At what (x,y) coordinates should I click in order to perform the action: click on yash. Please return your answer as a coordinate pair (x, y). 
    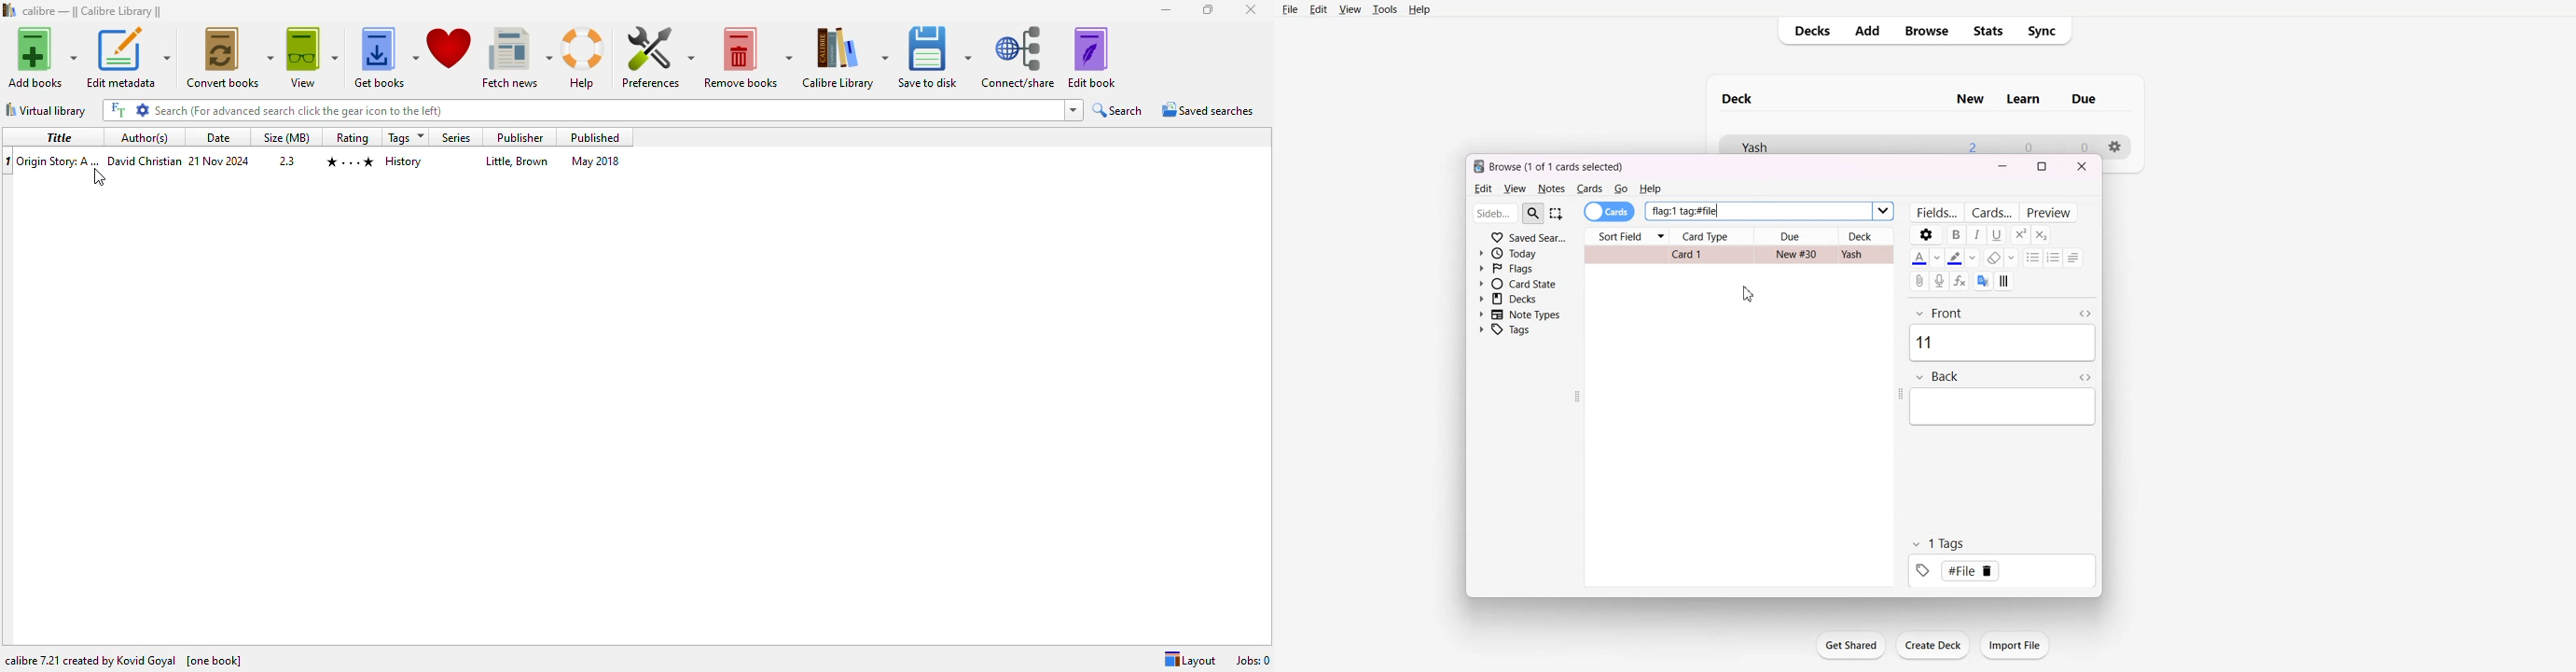
    Looking at the image, I should click on (1777, 143).